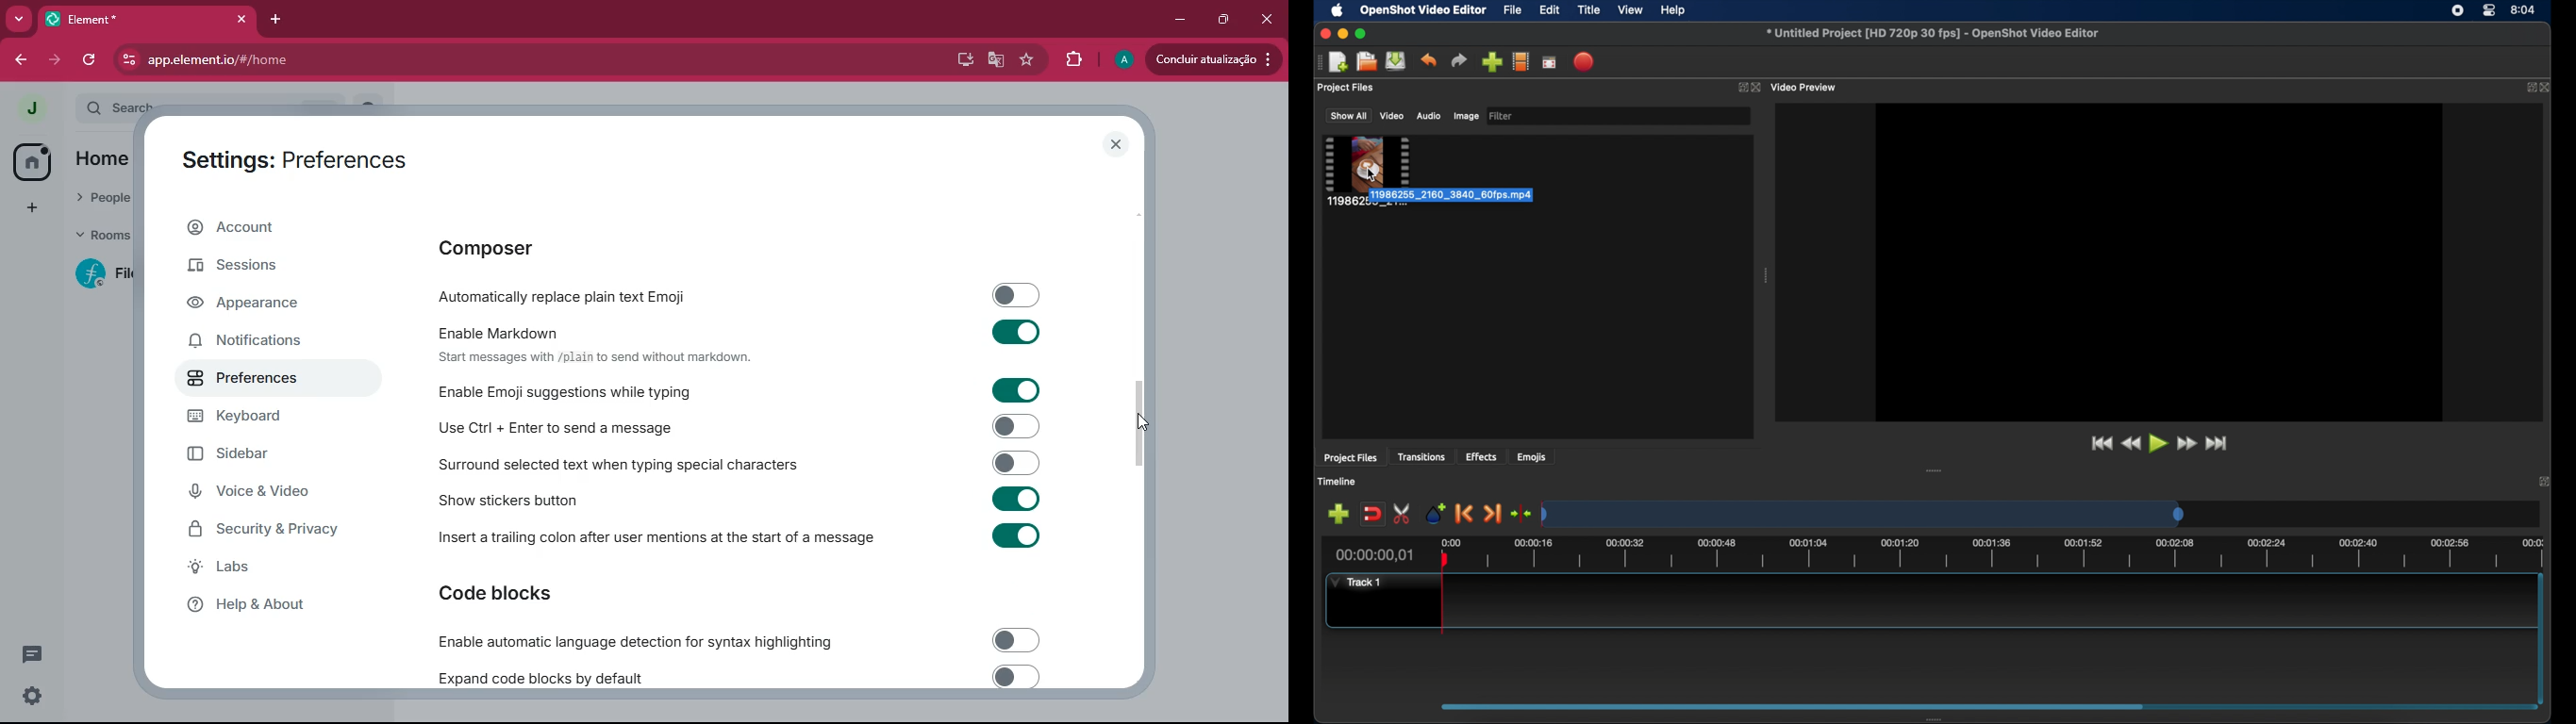 Image resolution: width=2576 pixels, height=728 pixels. Describe the element at coordinates (1338, 514) in the screenshot. I see `add track` at that location.